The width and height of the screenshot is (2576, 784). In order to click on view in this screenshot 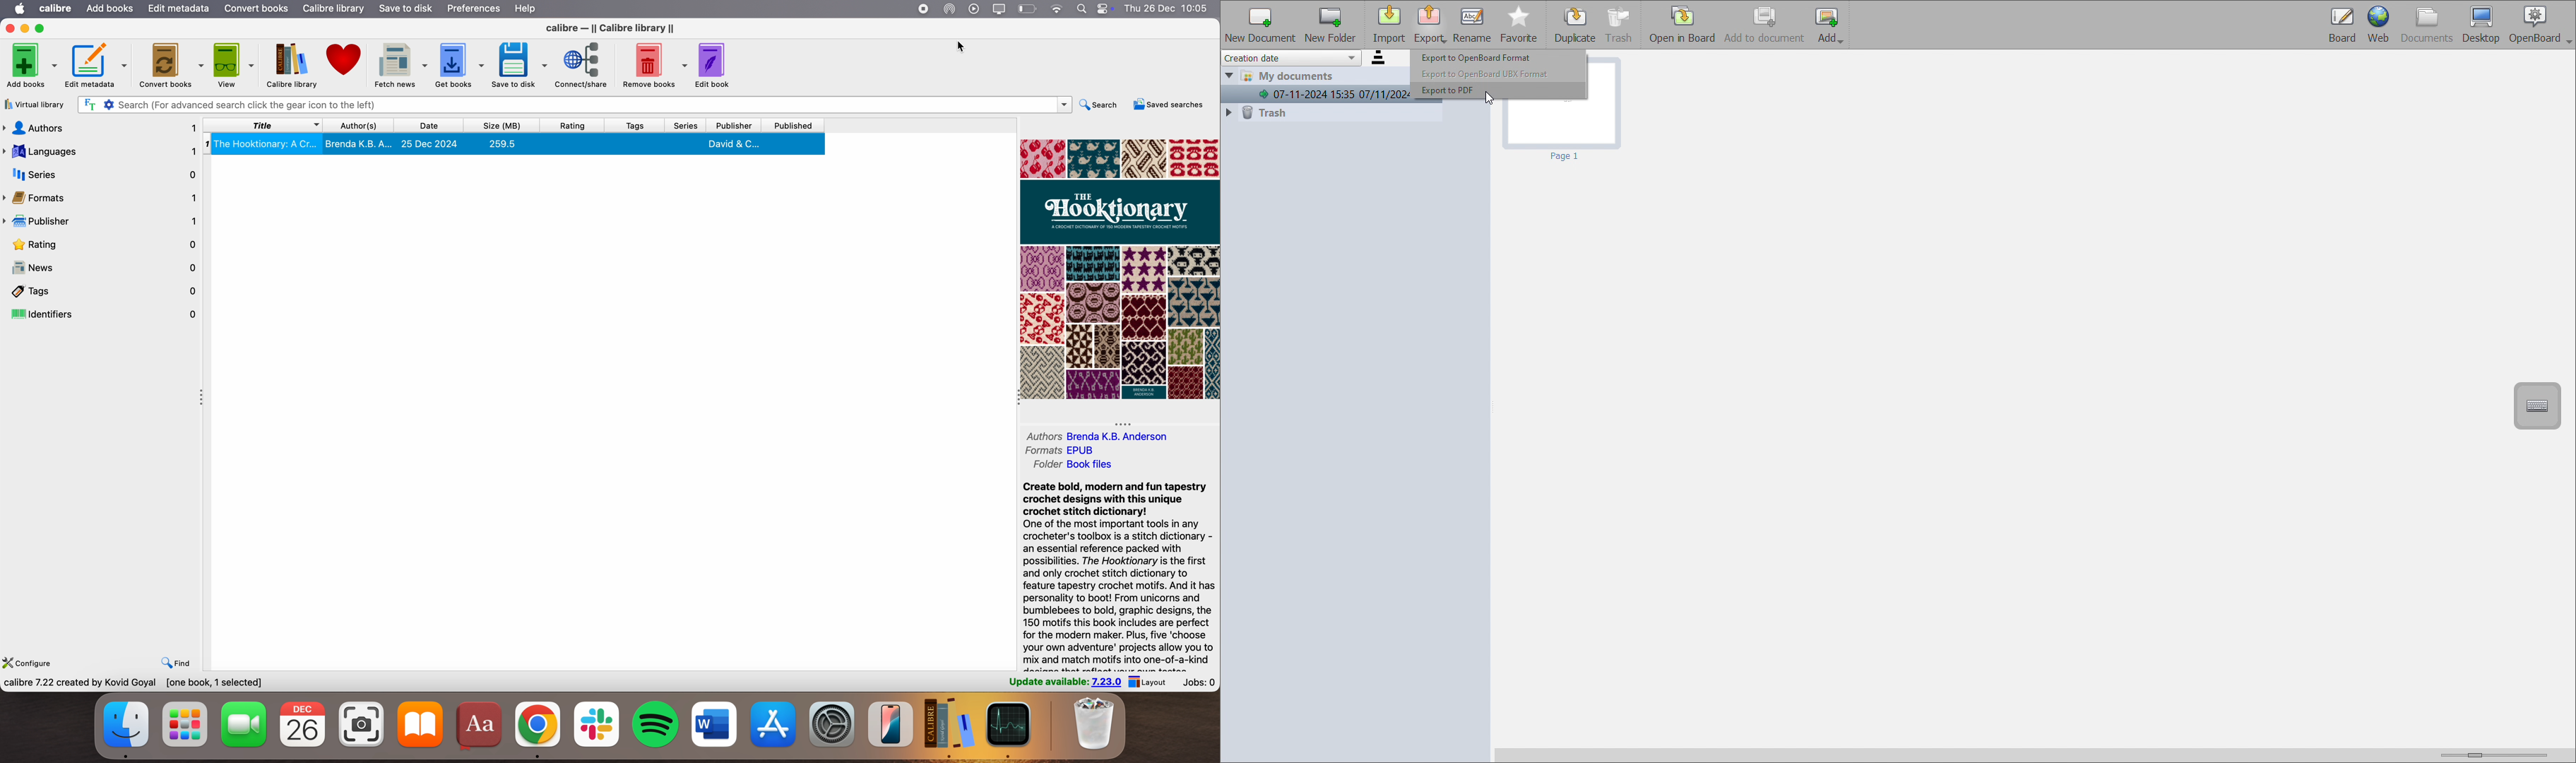, I will do `click(233, 64)`.